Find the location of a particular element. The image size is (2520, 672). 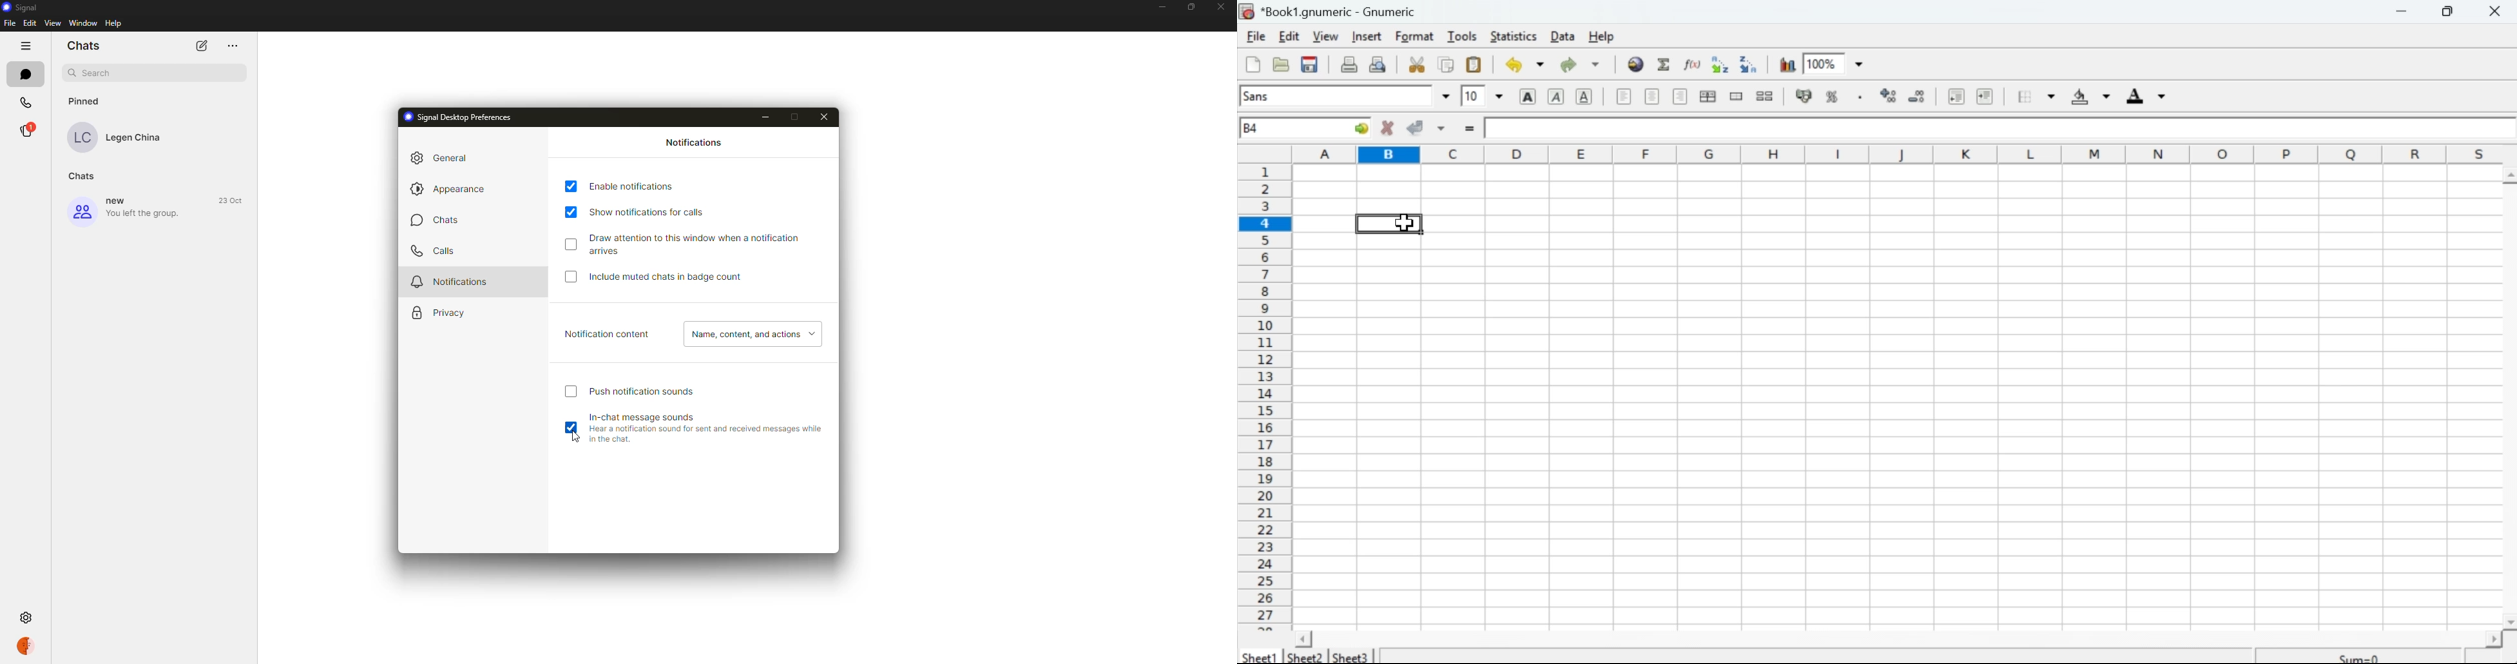

in-chat message sounds is located at coordinates (706, 427).